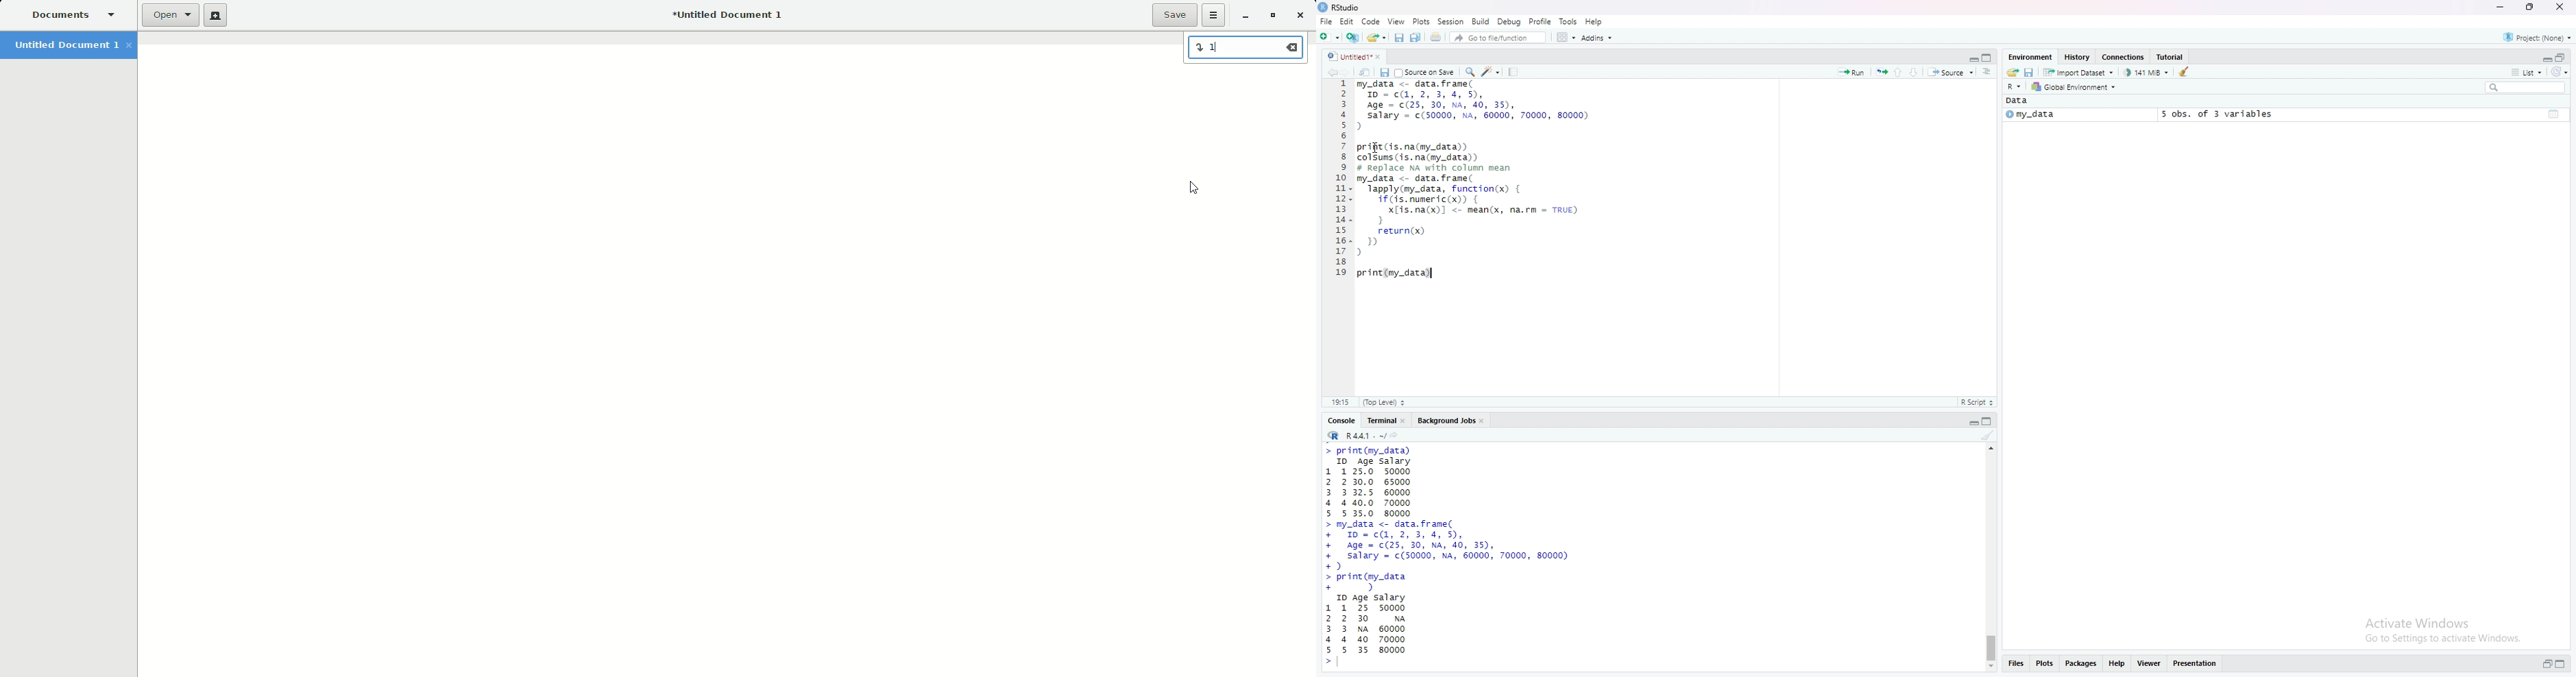 This screenshot has height=700, width=2576. What do you see at coordinates (1951, 73) in the screenshot?
I see `source` at bounding box center [1951, 73].